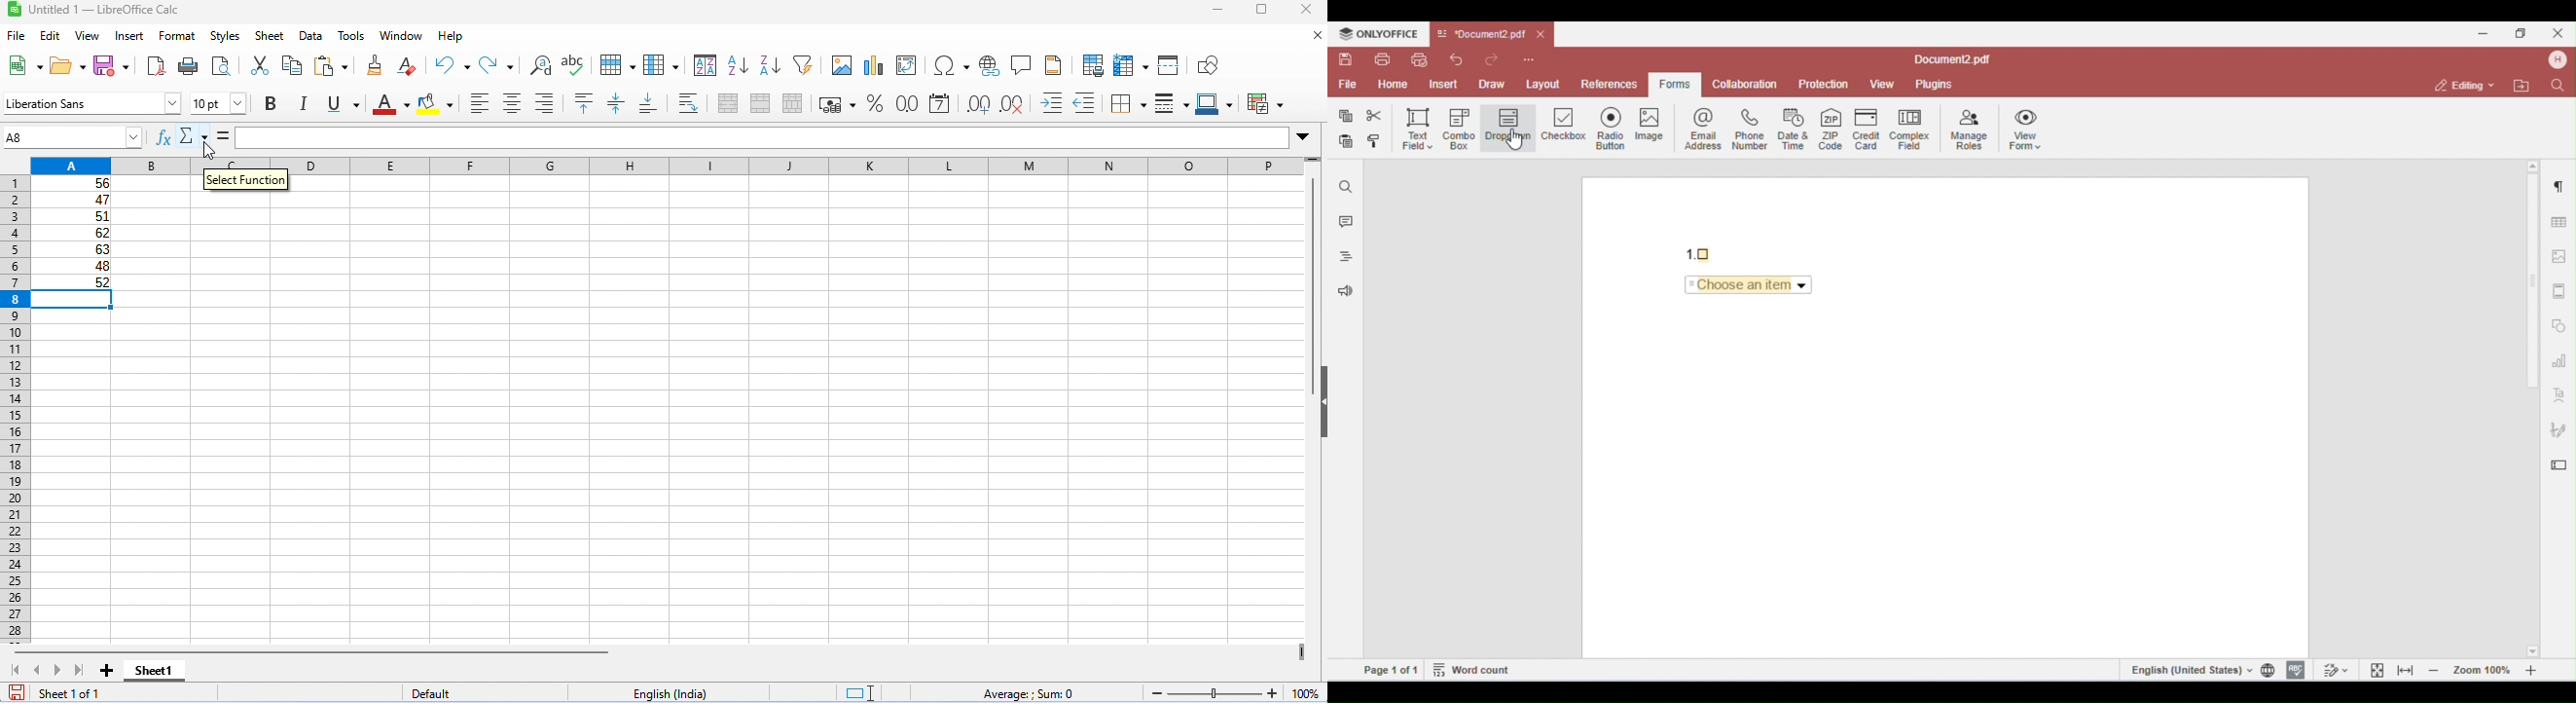  What do you see at coordinates (1377, 143) in the screenshot?
I see `copy style` at bounding box center [1377, 143].